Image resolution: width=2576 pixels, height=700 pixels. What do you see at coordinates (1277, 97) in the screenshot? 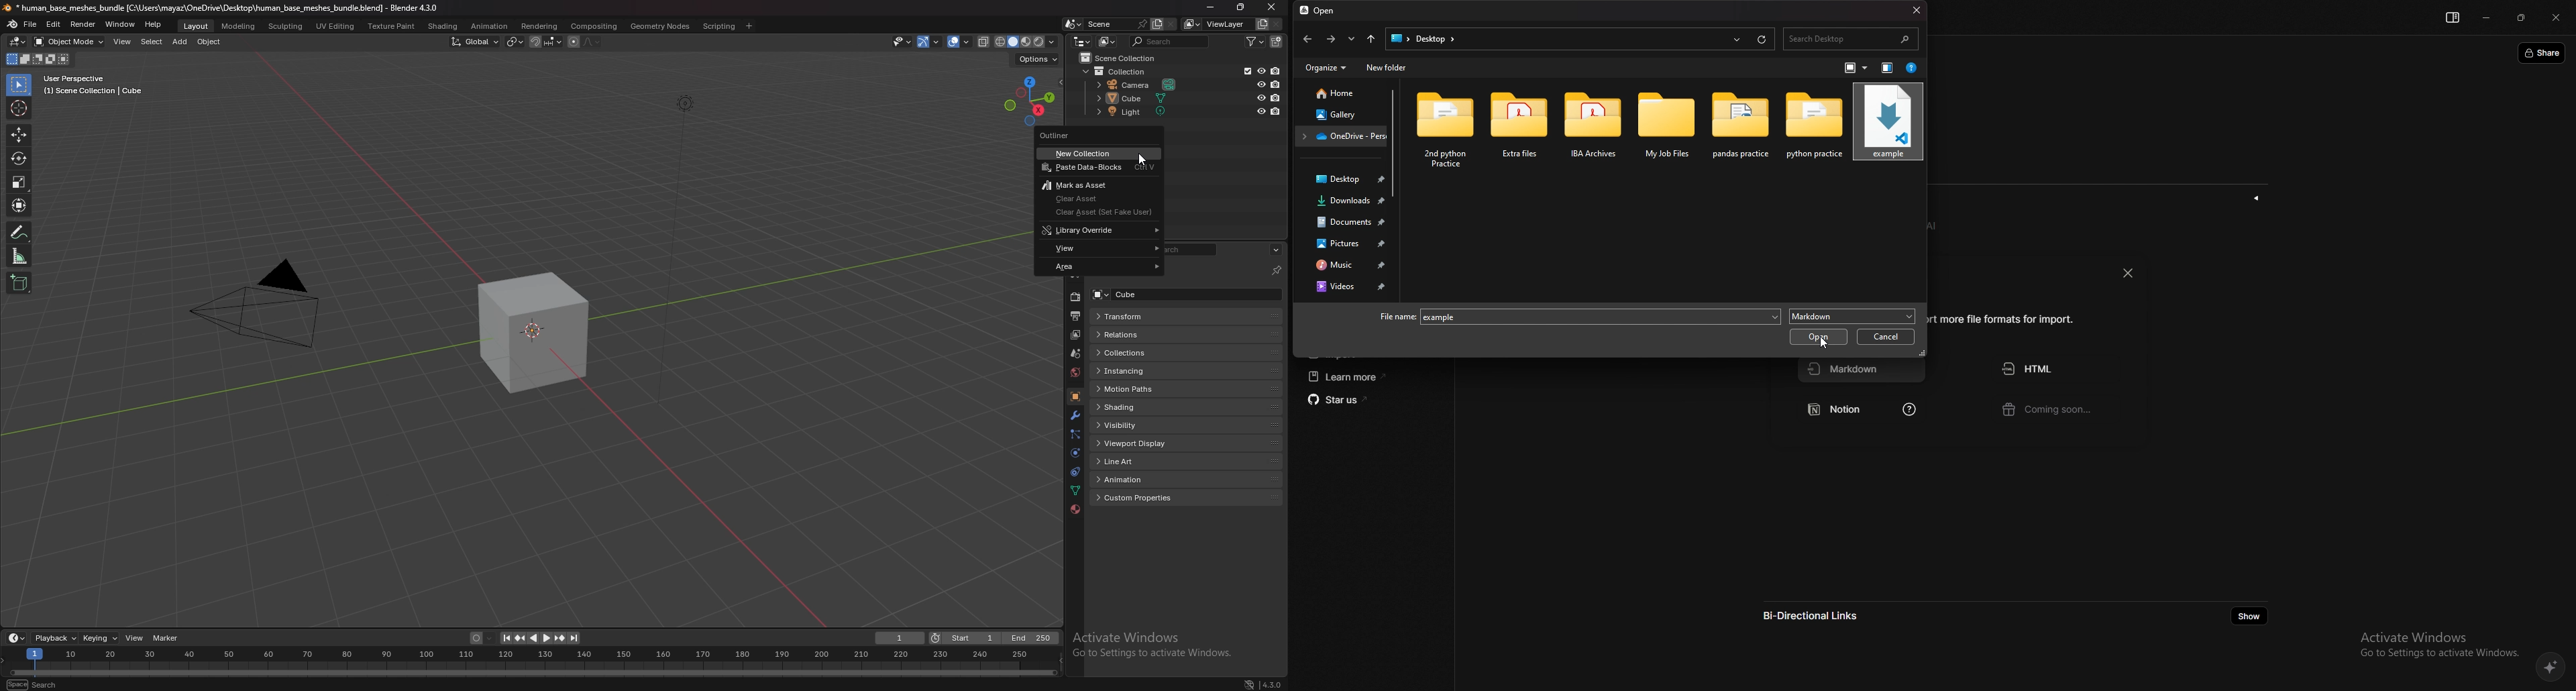
I see `disable in renders` at bounding box center [1277, 97].